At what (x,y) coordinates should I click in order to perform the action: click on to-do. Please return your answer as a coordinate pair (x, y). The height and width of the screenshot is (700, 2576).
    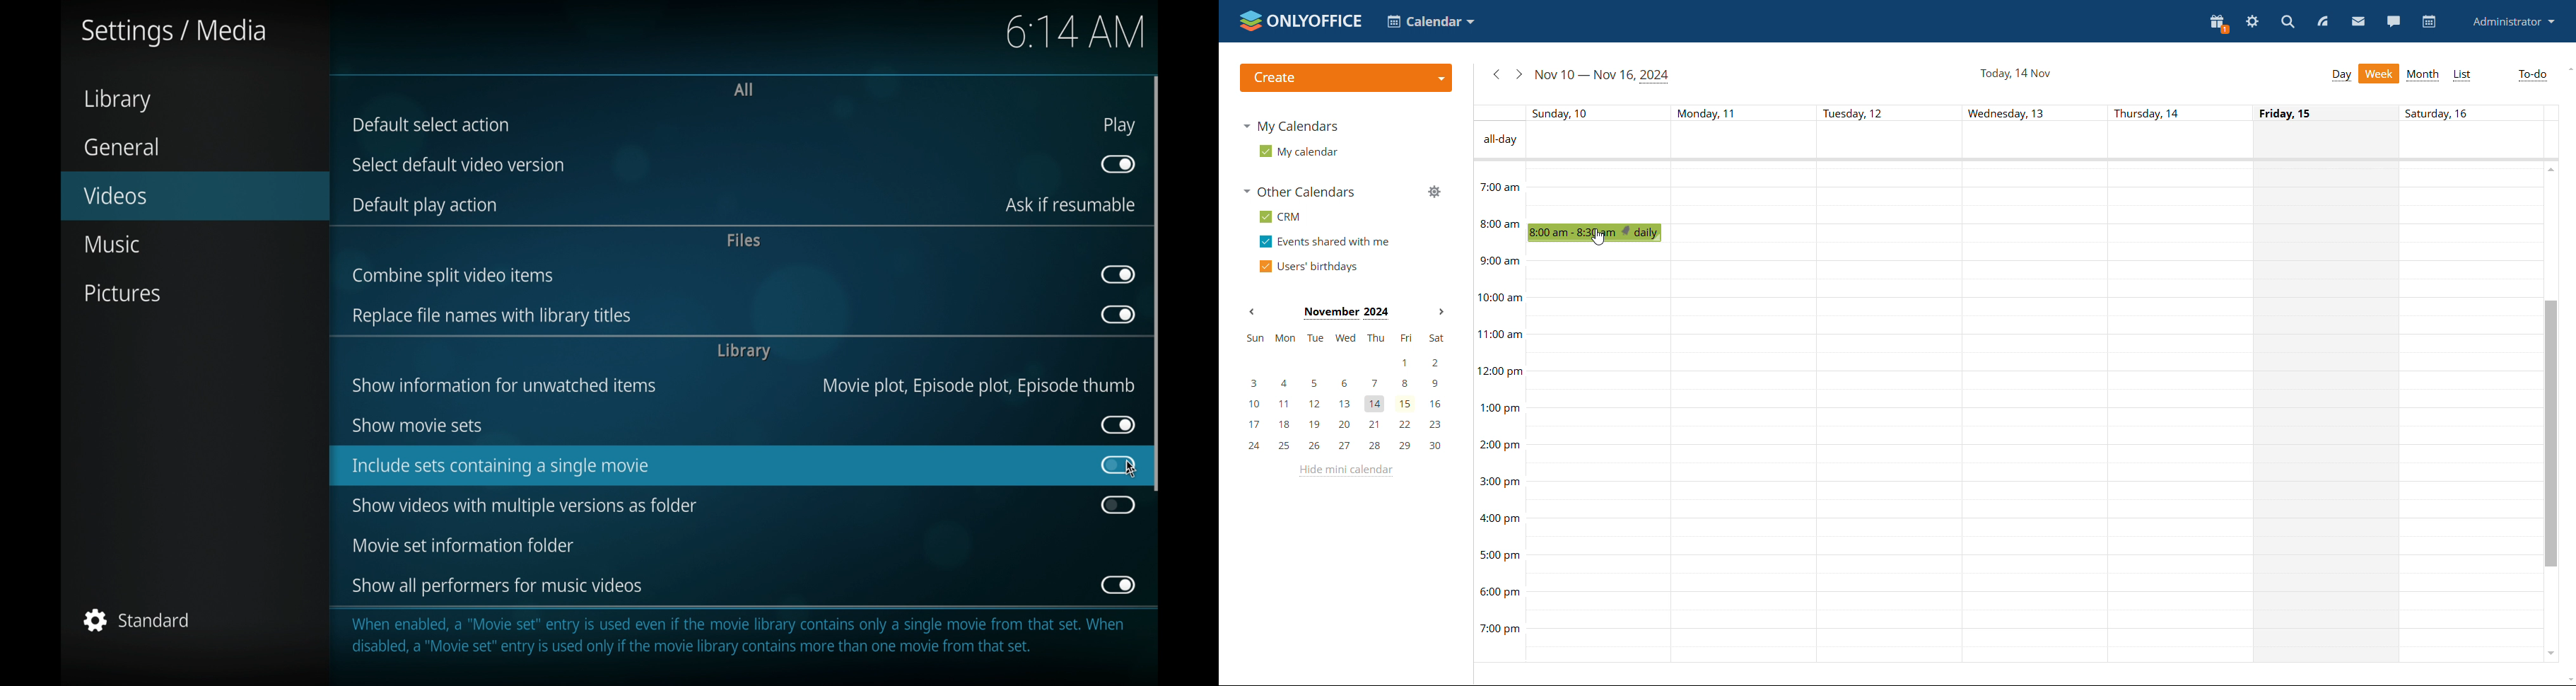
    Looking at the image, I should click on (2531, 76).